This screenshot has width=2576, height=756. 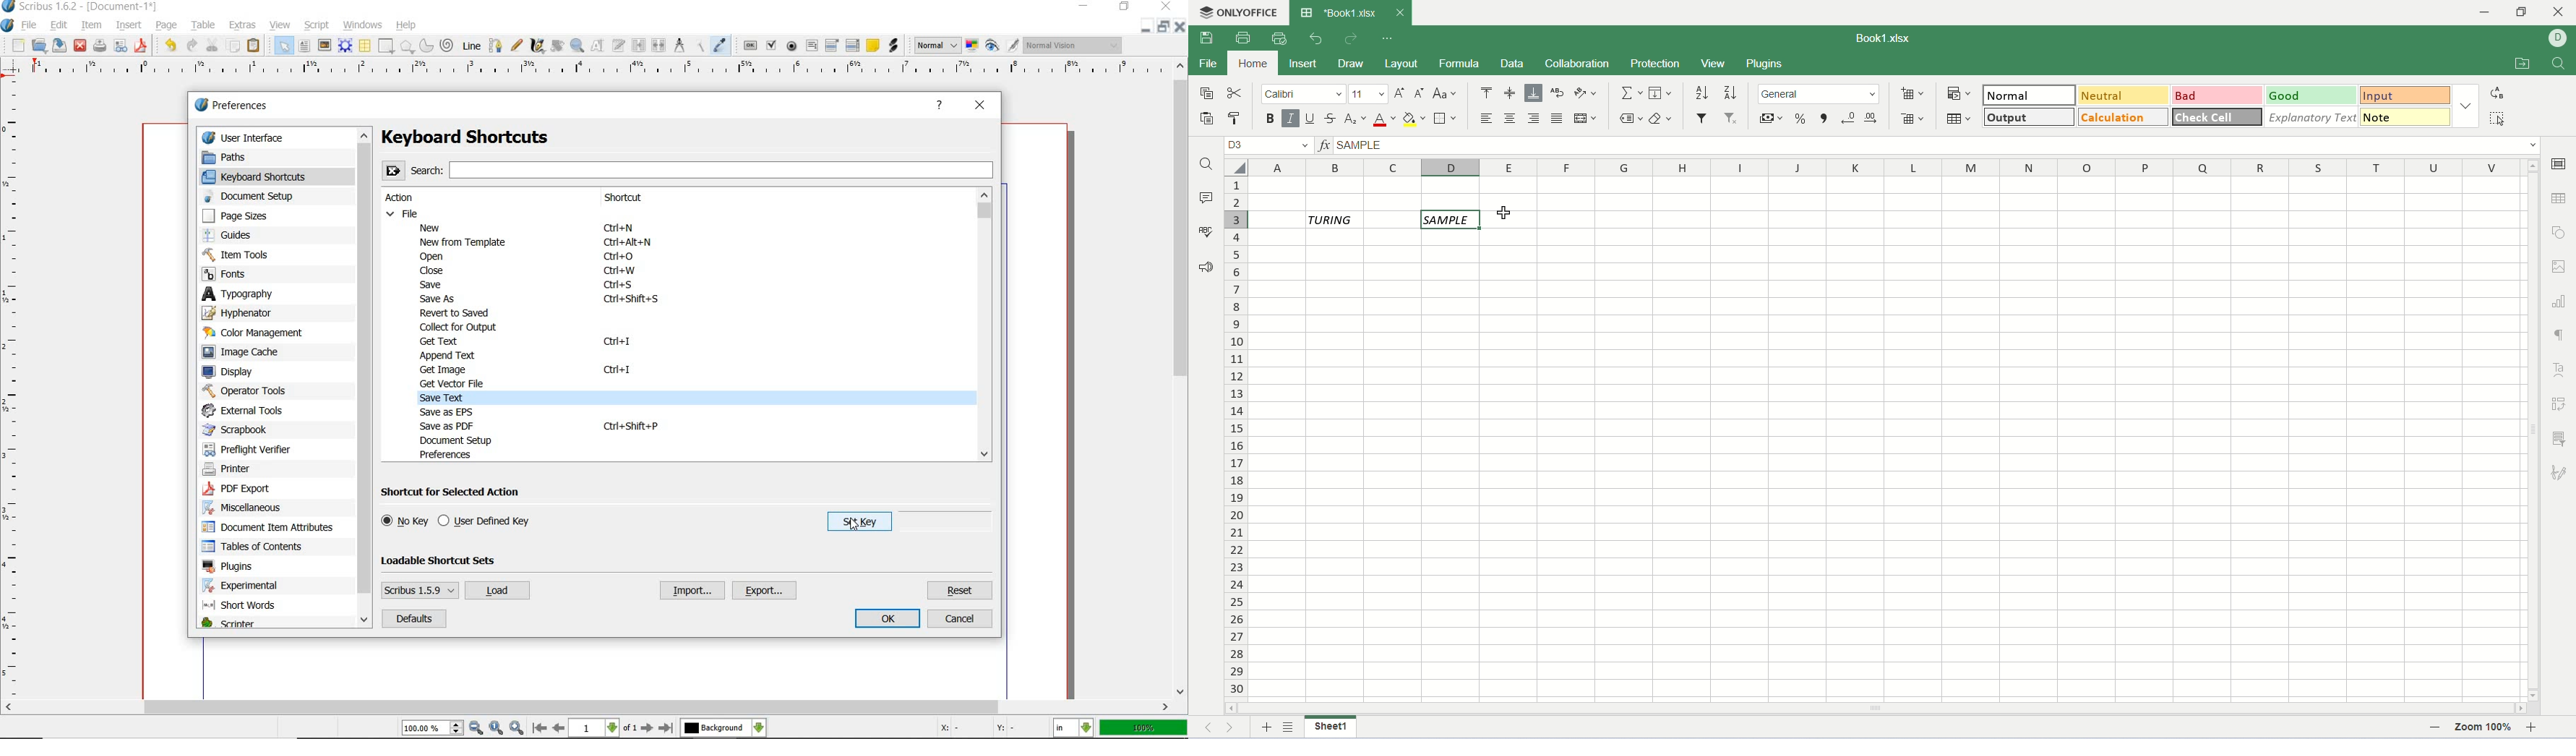 What do you see at coordinates (249, 353) in the screenshot?
I see `image cache` at bounding box center [249, 353].